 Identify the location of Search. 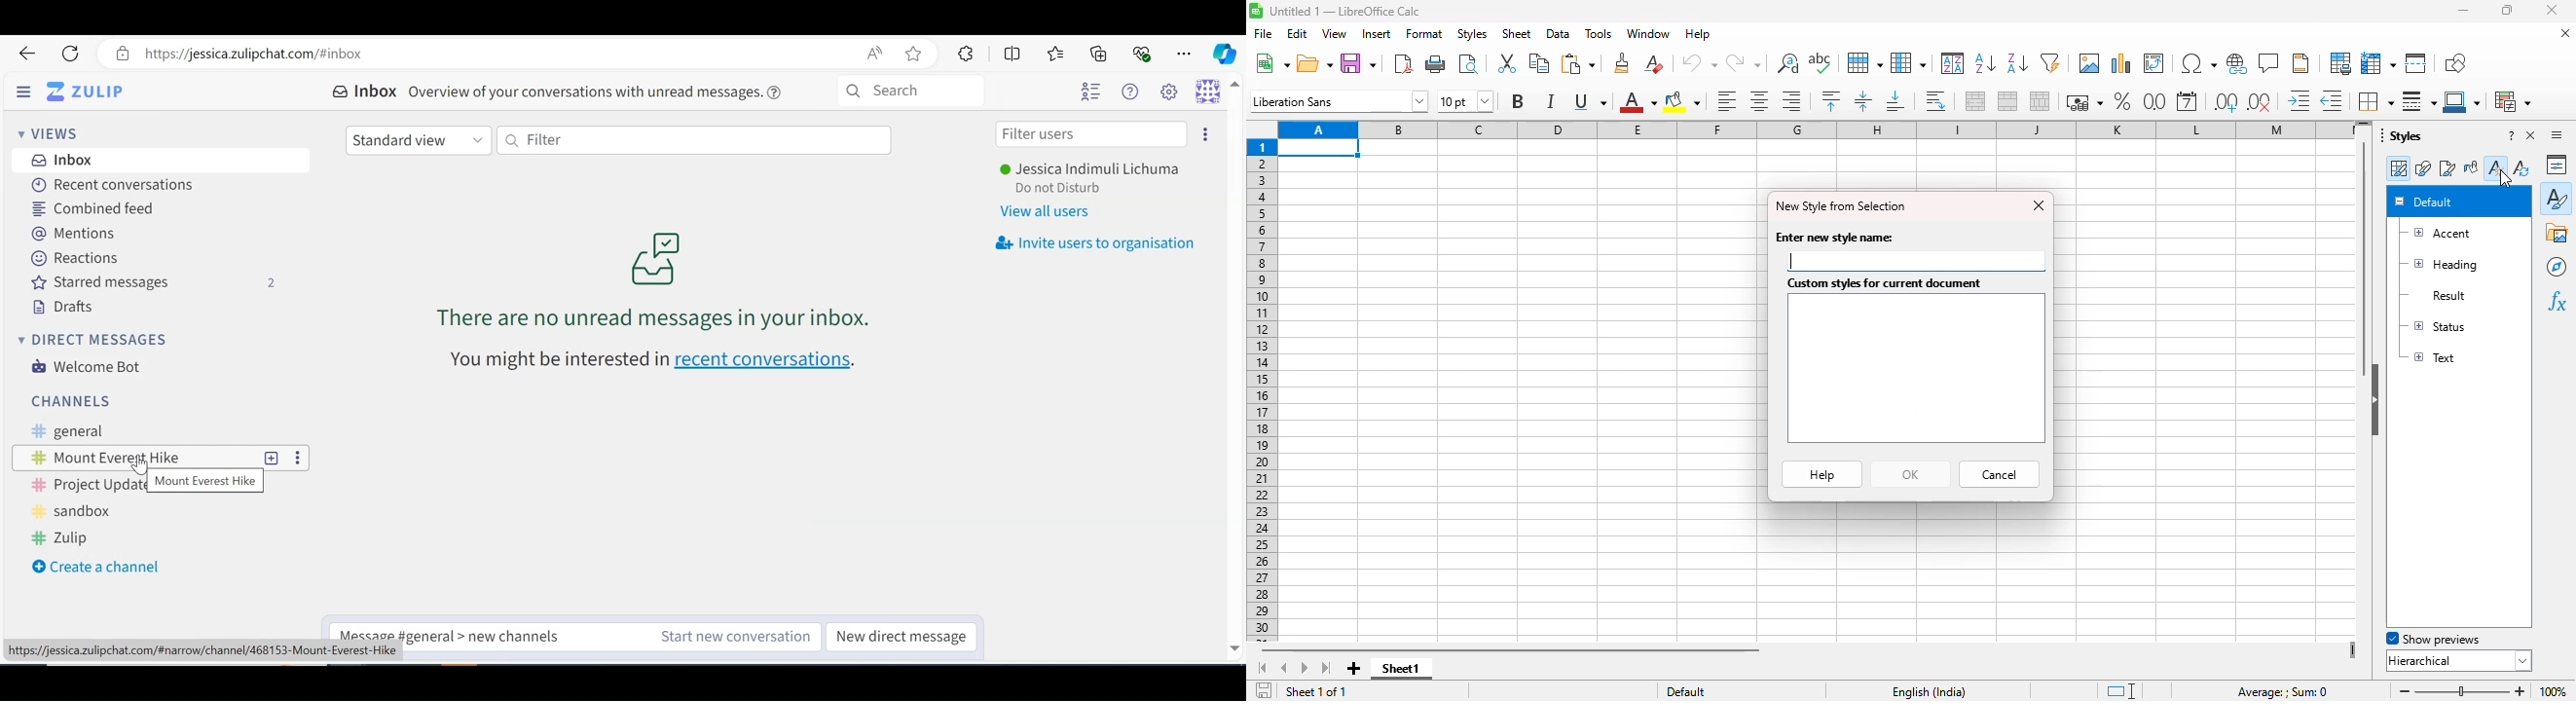
(933, 92).